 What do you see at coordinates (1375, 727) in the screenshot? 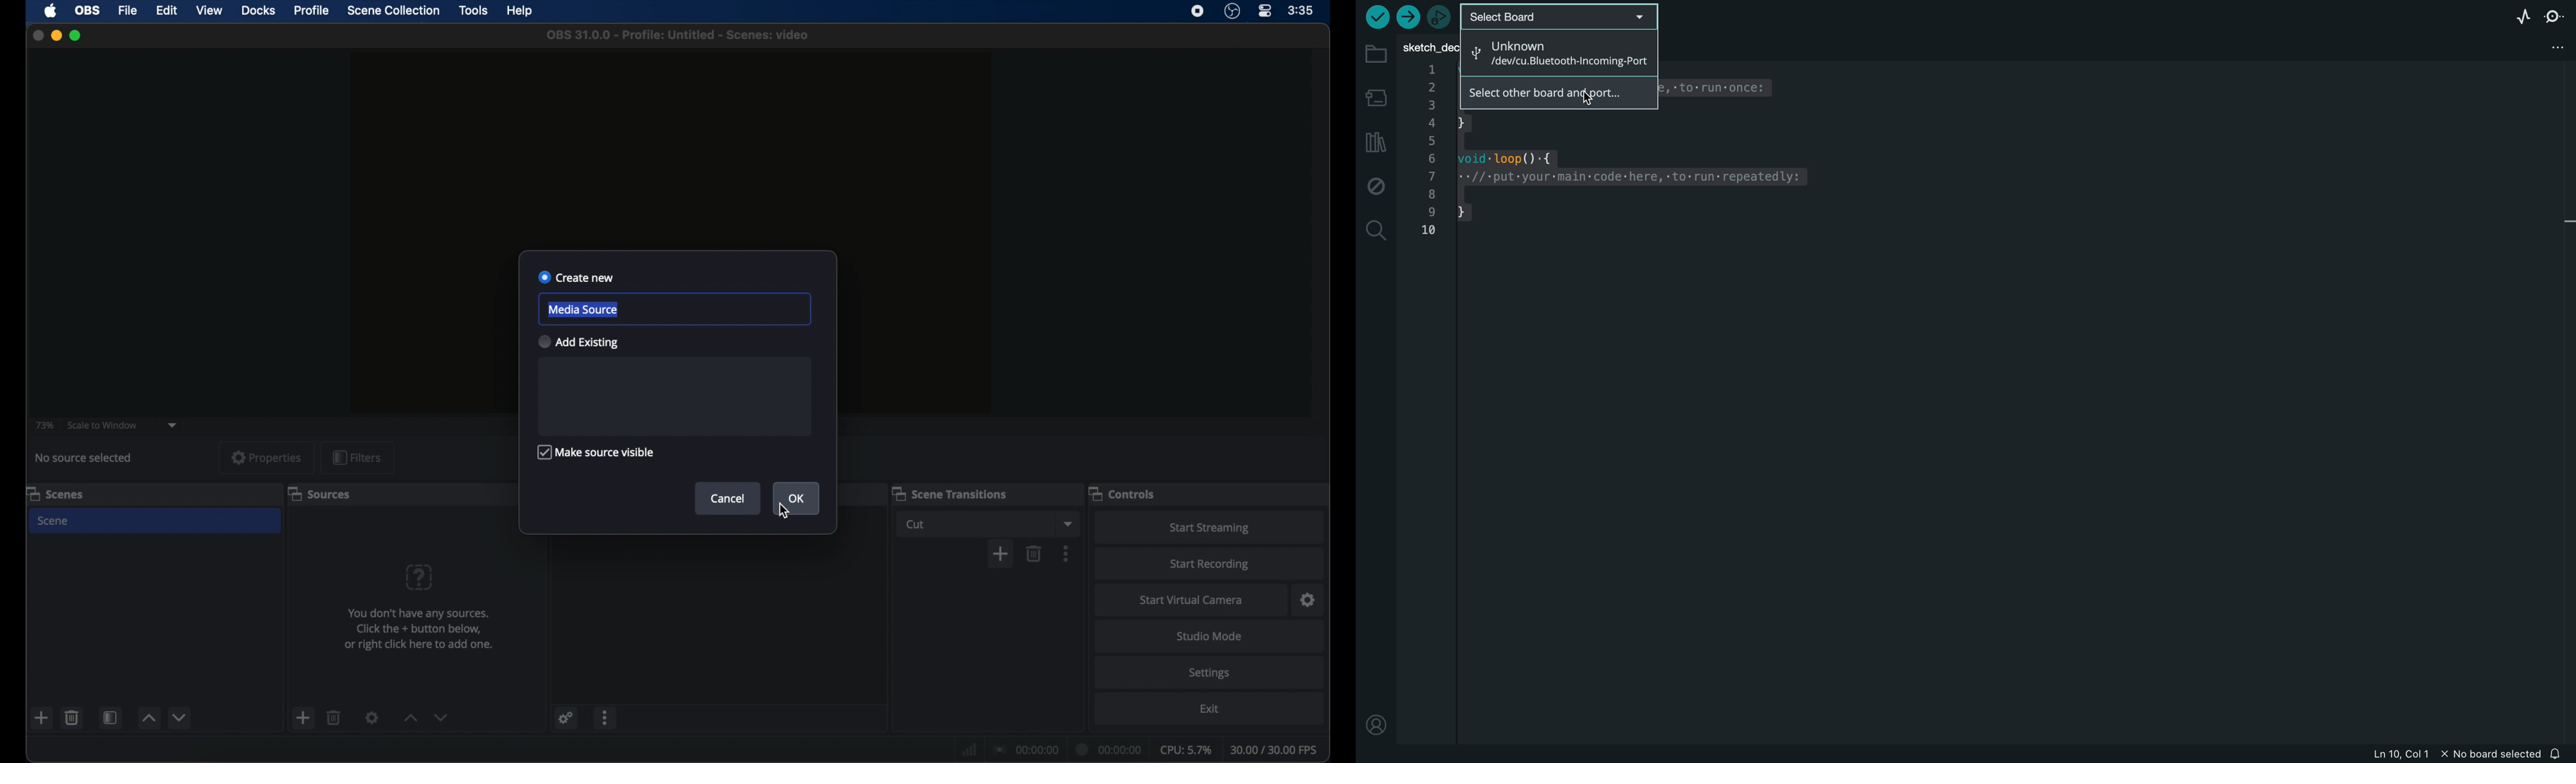
I see `profile` at bounding box center [1375, 727].